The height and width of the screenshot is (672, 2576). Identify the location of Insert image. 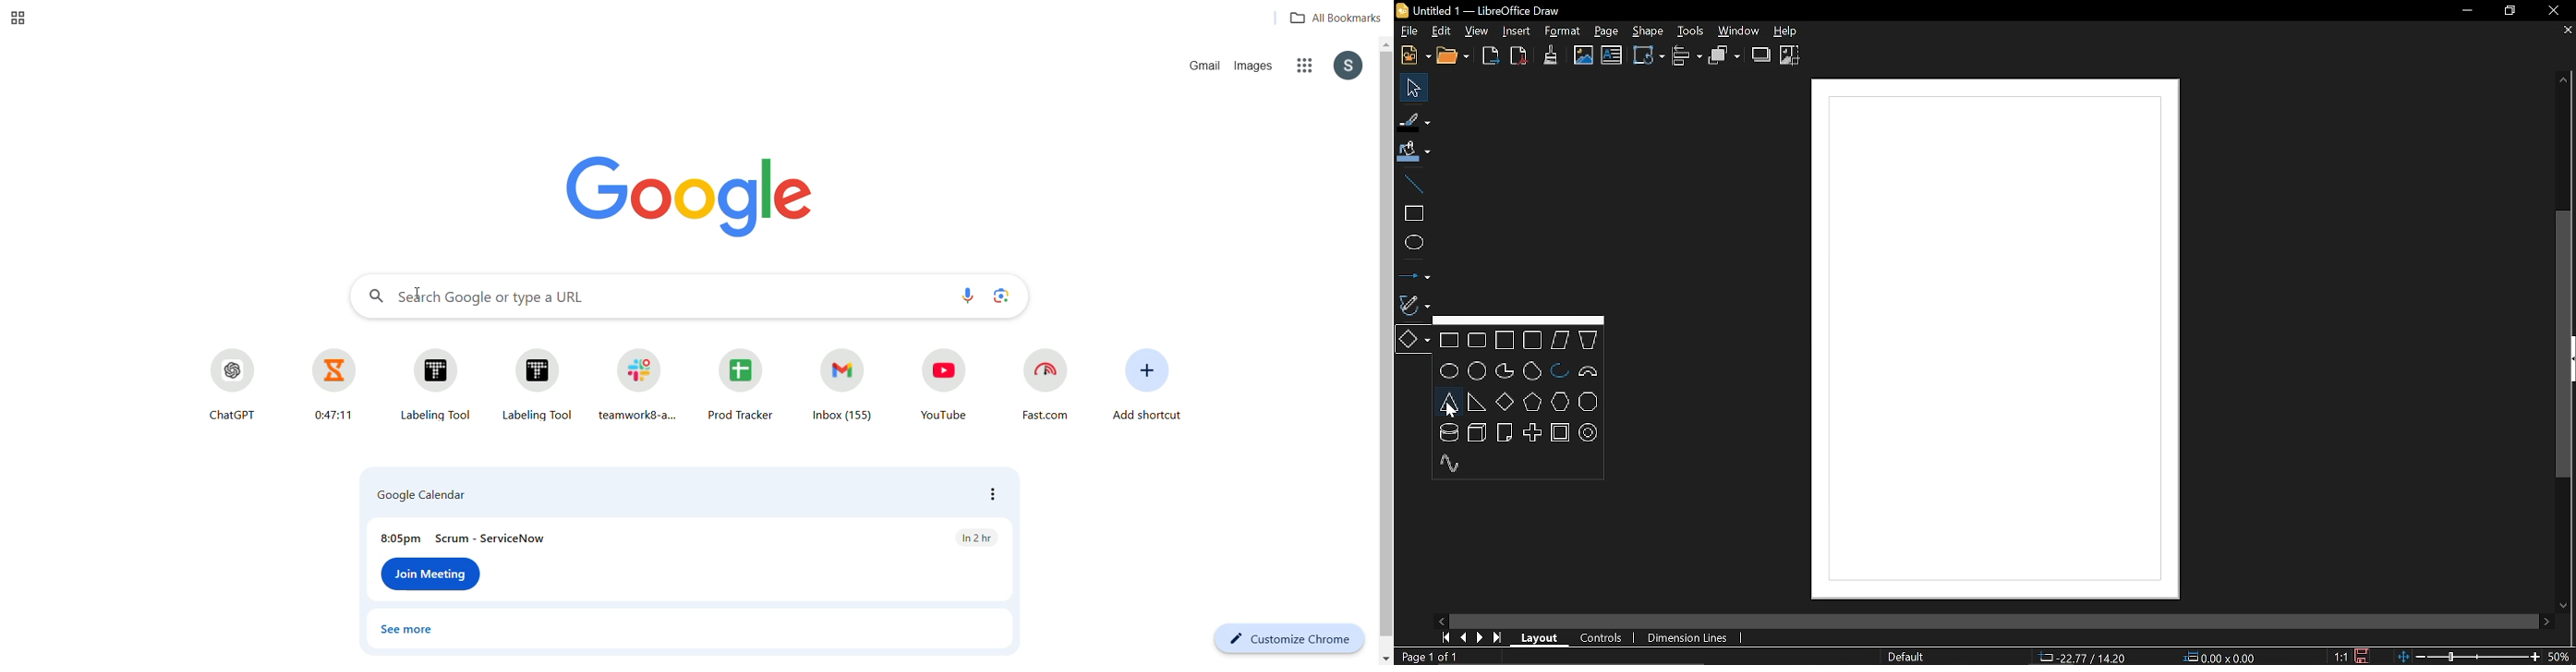
(1612, 55).